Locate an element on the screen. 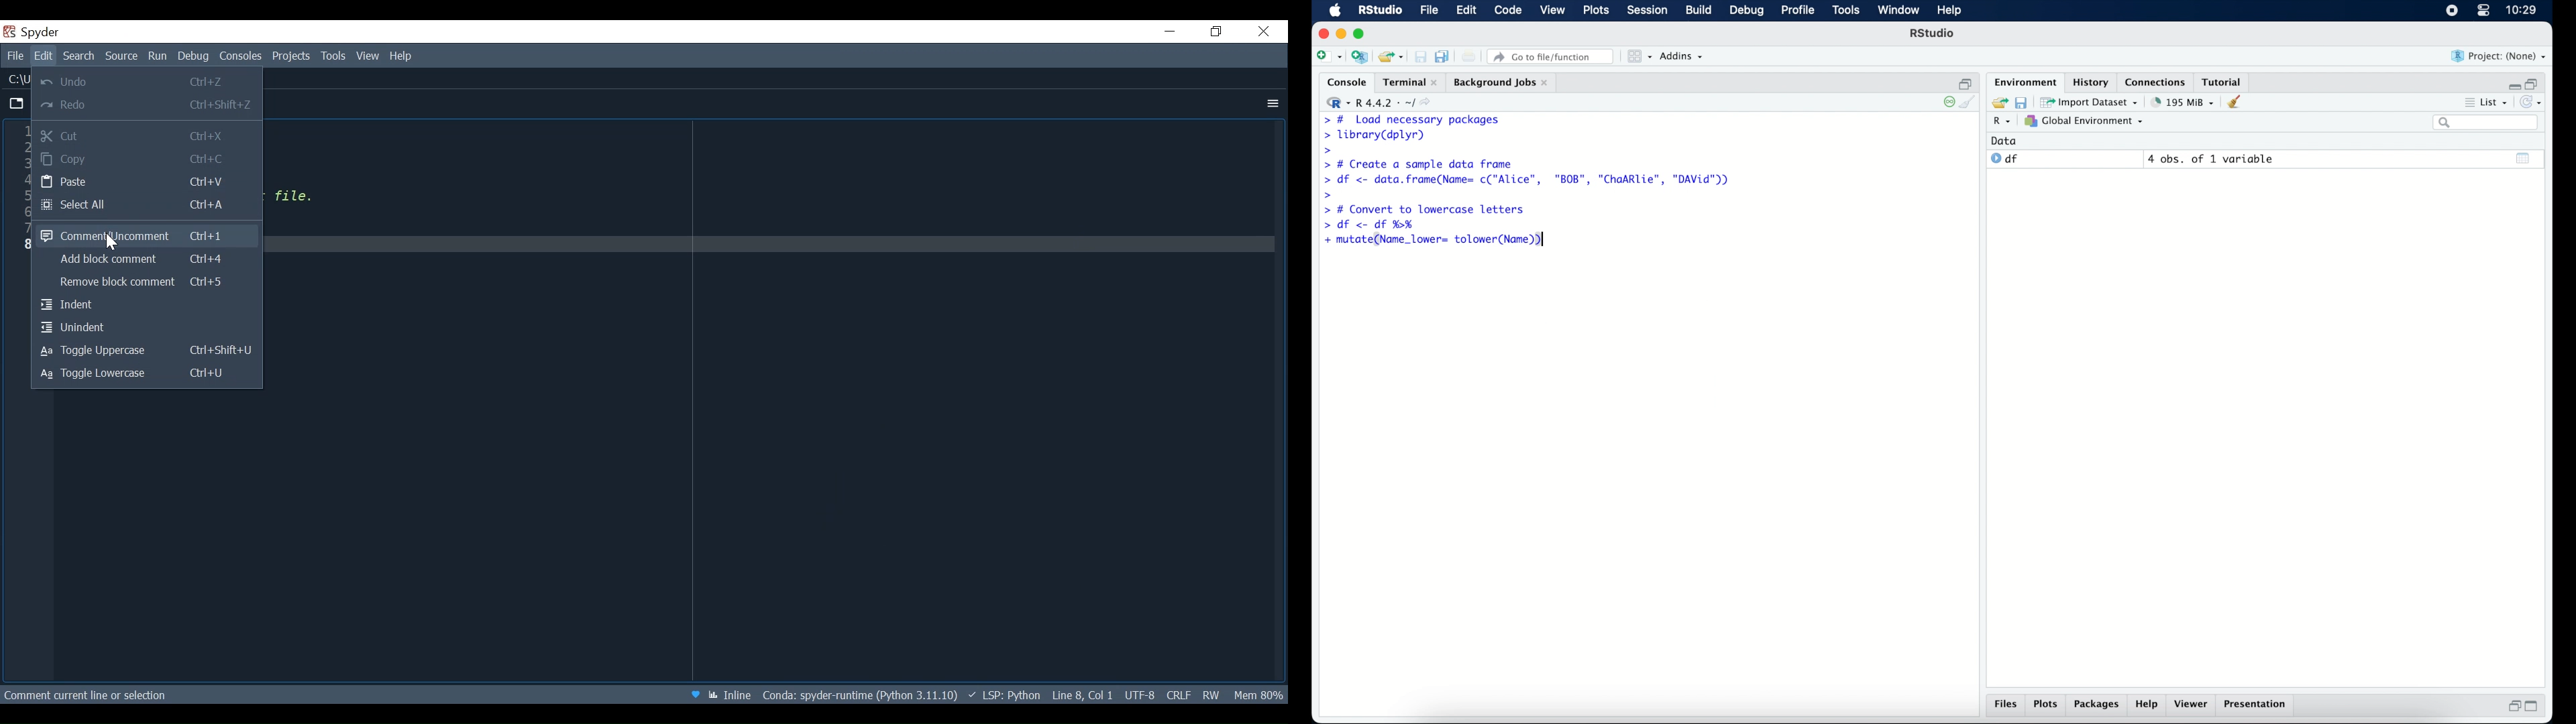 The width and height of the screenshot is (2576, 728). close is located at coordinates (1324, 34).